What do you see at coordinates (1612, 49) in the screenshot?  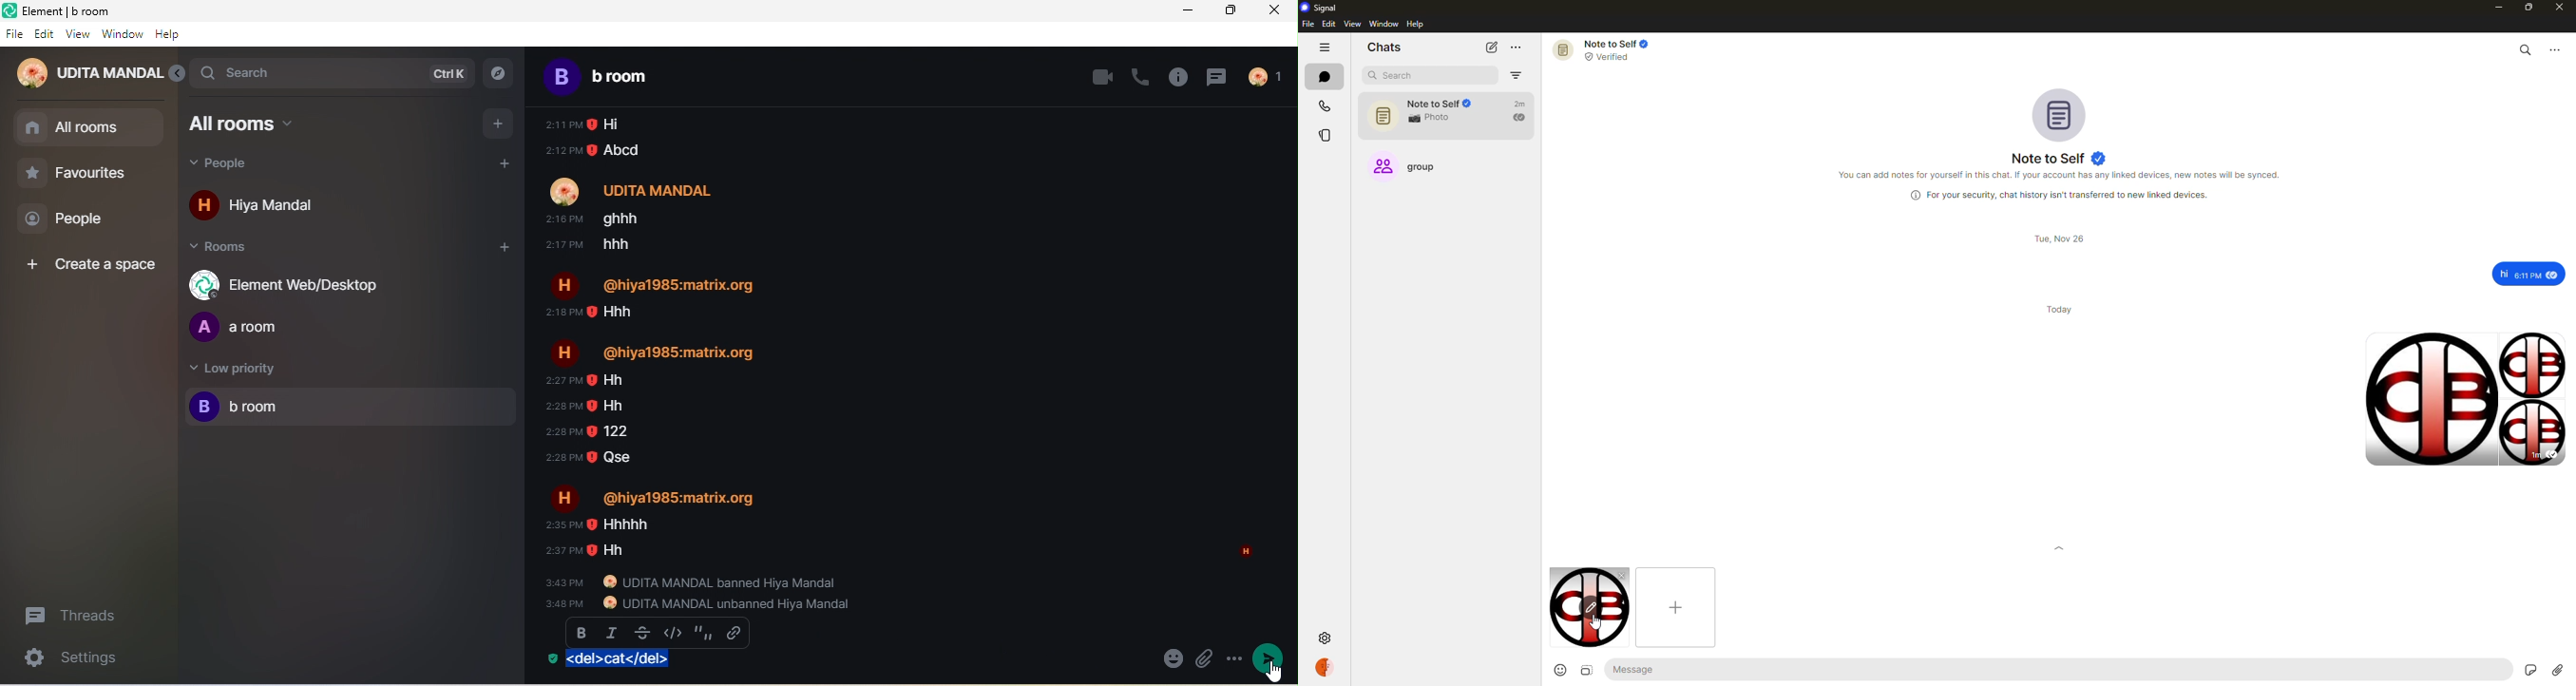 I see `note to self` at bounding box center [1612, 49].